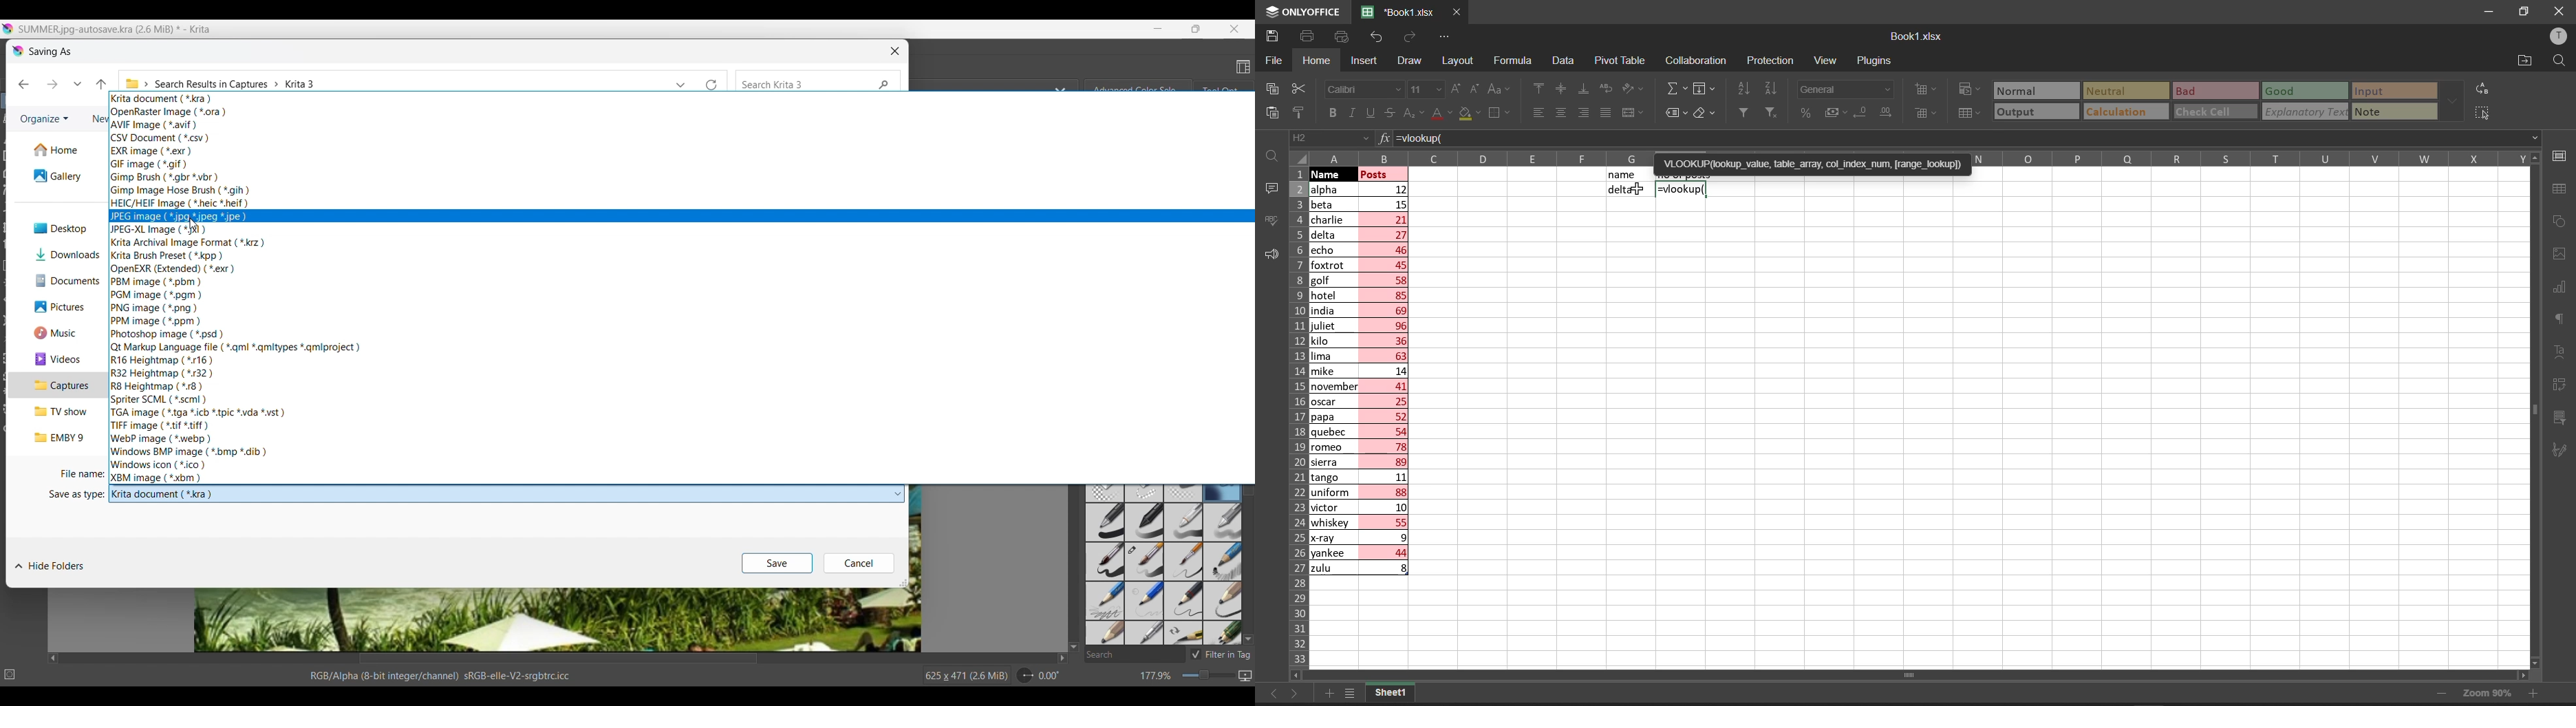 The height and width of the screenshot is (728, 2576). I want to click on font size, so click(1426, 89).